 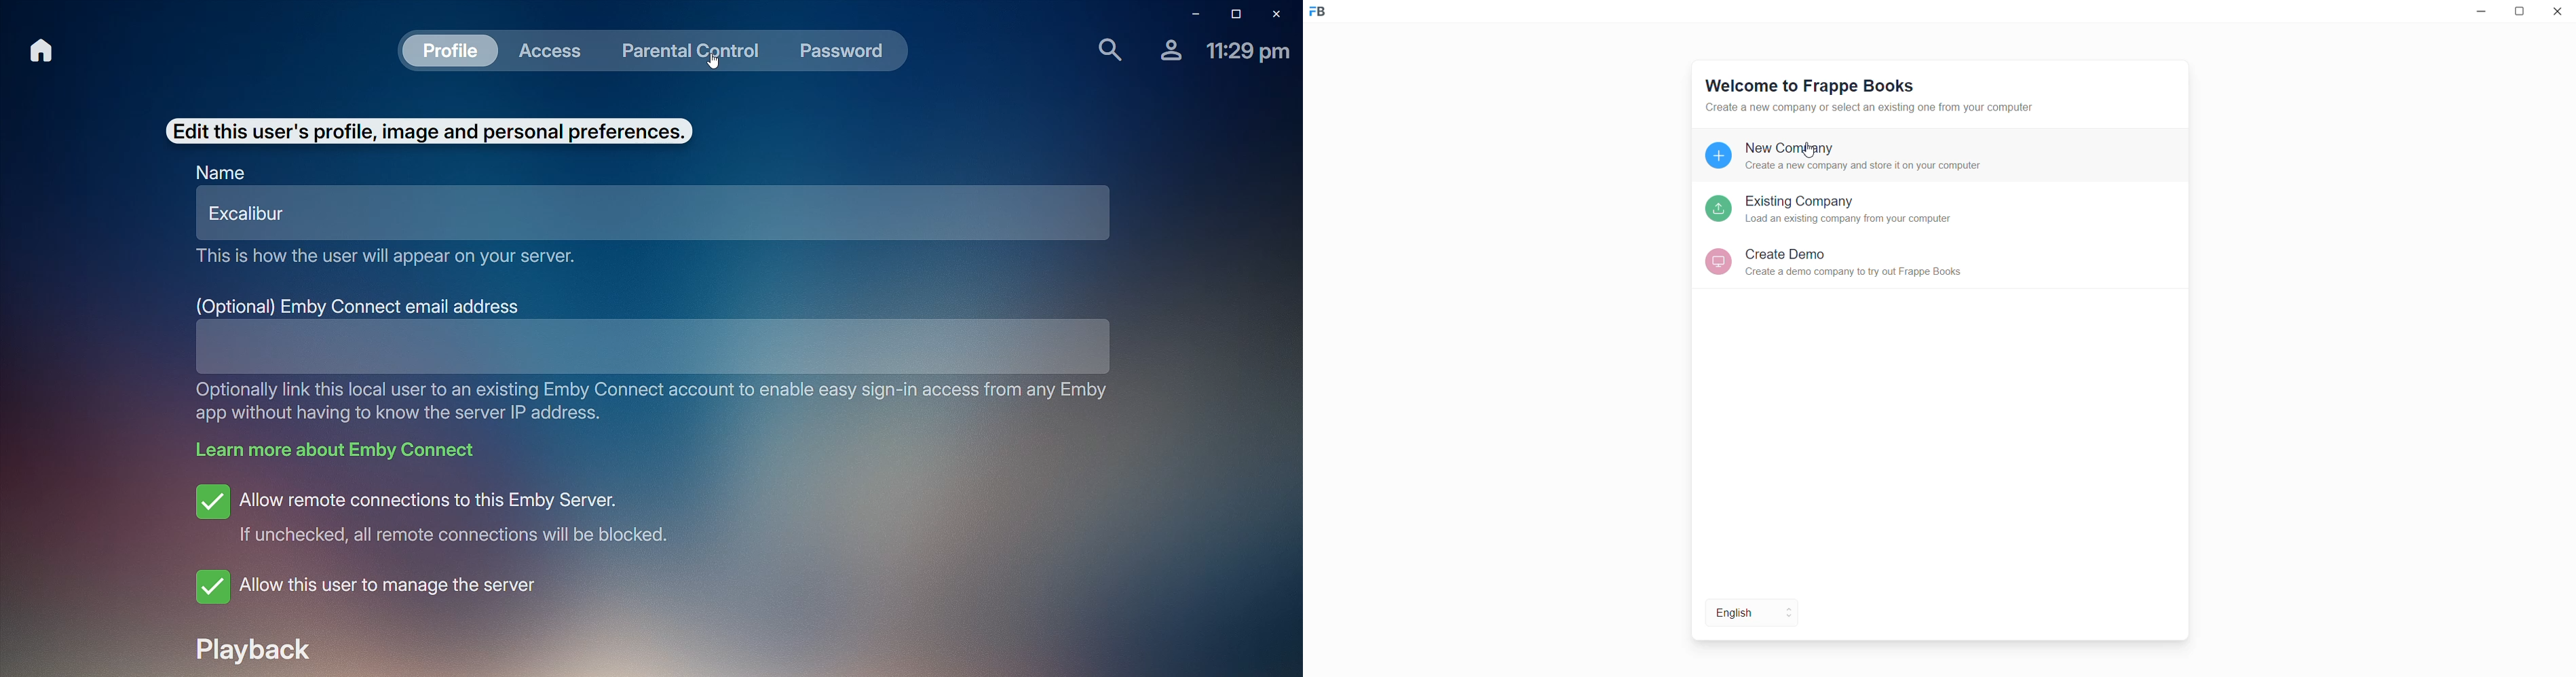 What do you see at coordinates (2479, 14) in the screenshot?
I see `minimize` at bounding box center [2479, 14].